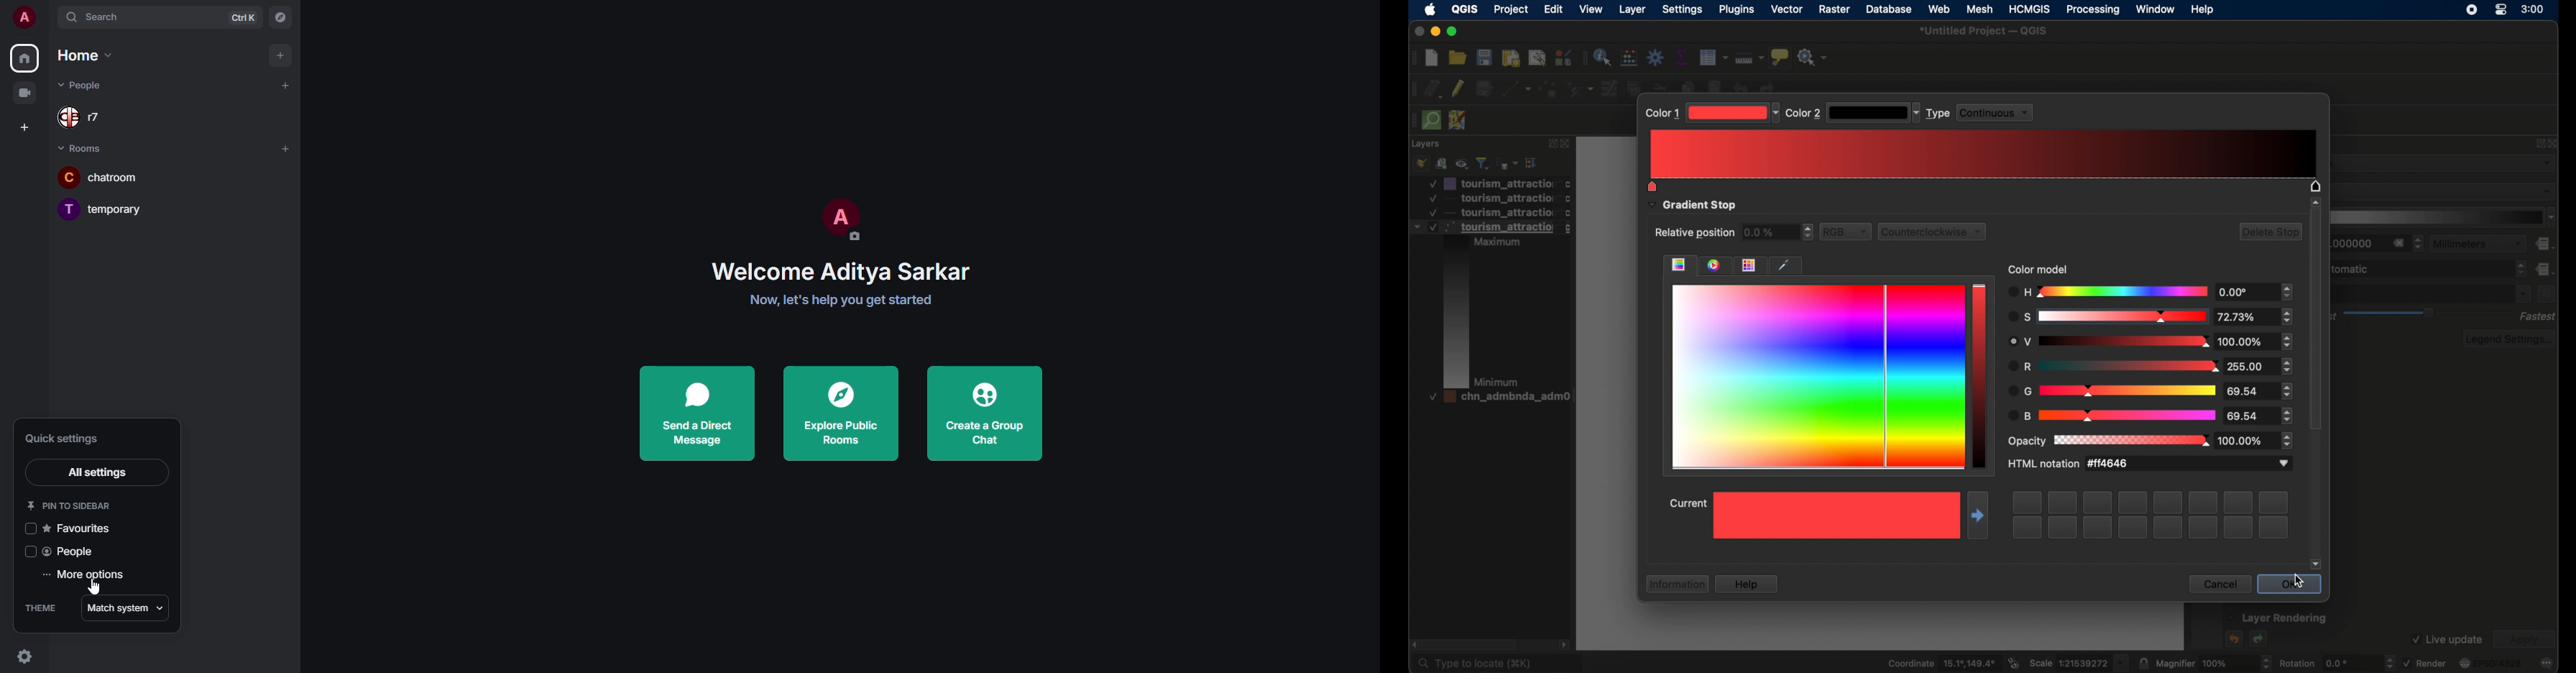 Image resolution: width=2576 pixels, height=700 pixels. What do you see at coordinates (2016, 368) in the screenshot?
I see `R` at bounding box center [2016, 368].